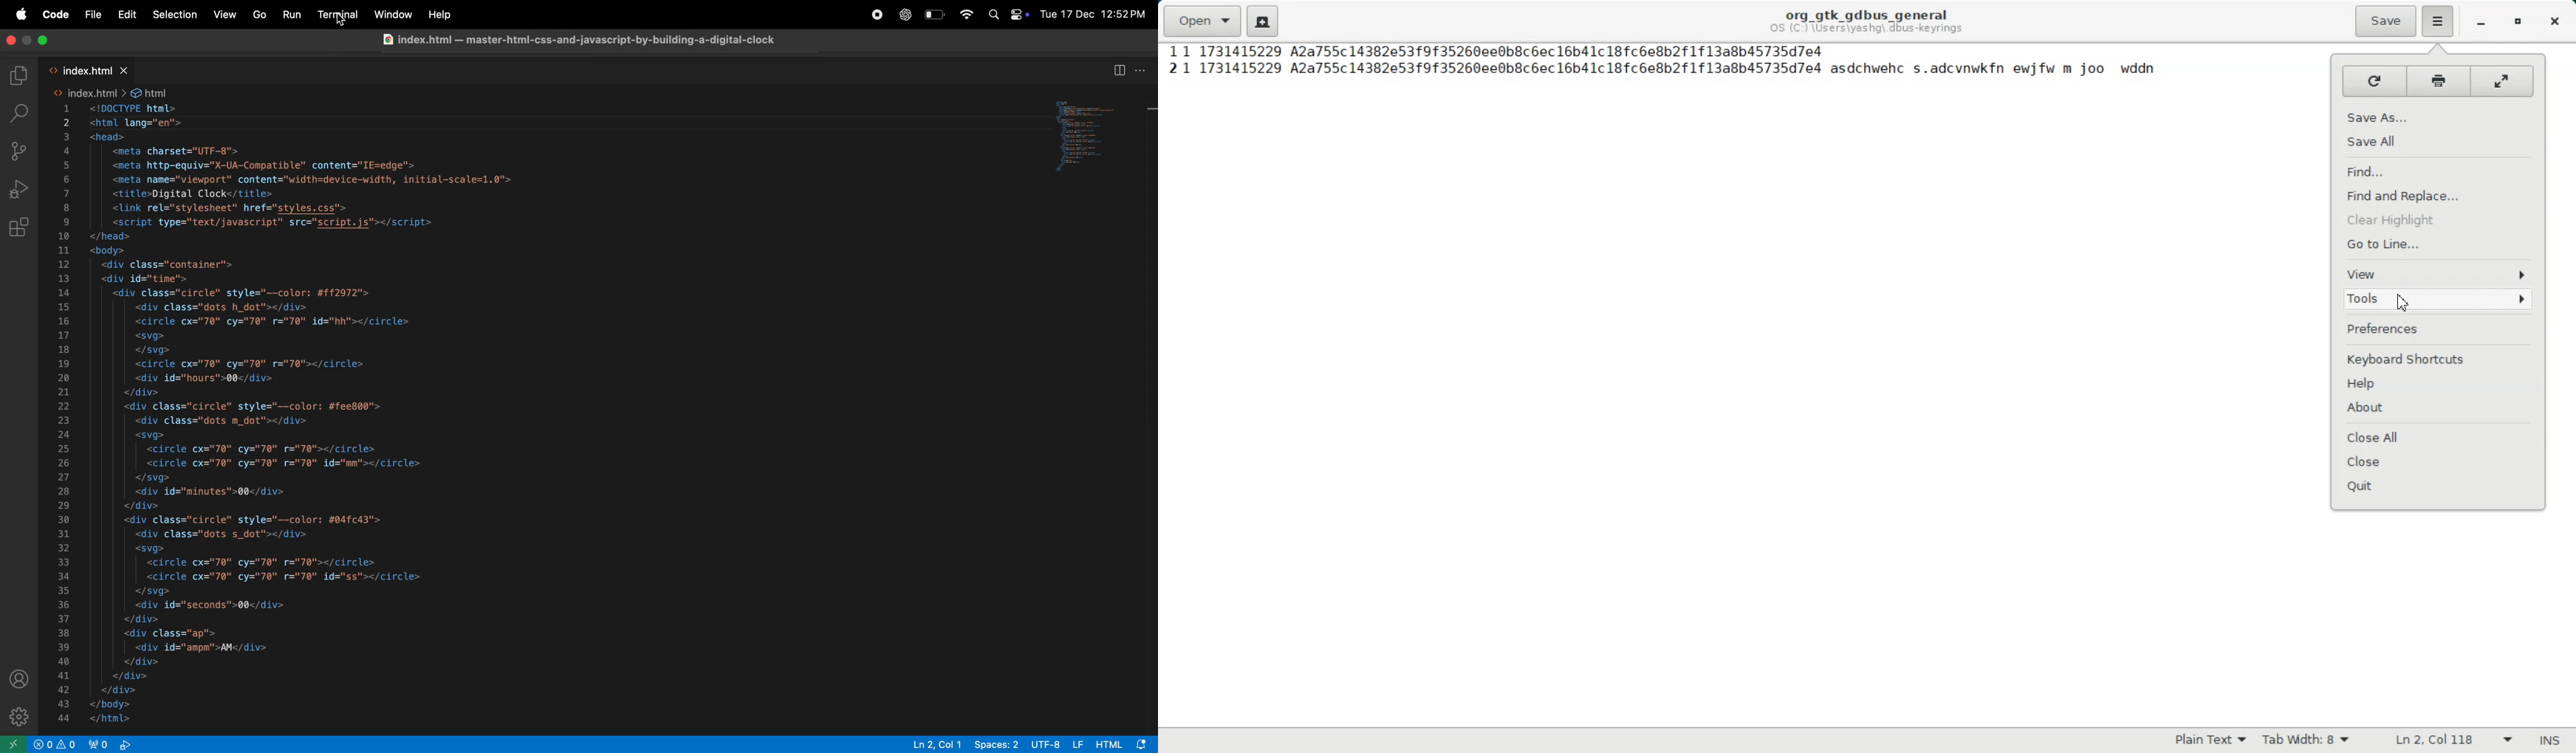 This screenshot has width=2576, height=756. I want to click on code window, so click(1093, 139).